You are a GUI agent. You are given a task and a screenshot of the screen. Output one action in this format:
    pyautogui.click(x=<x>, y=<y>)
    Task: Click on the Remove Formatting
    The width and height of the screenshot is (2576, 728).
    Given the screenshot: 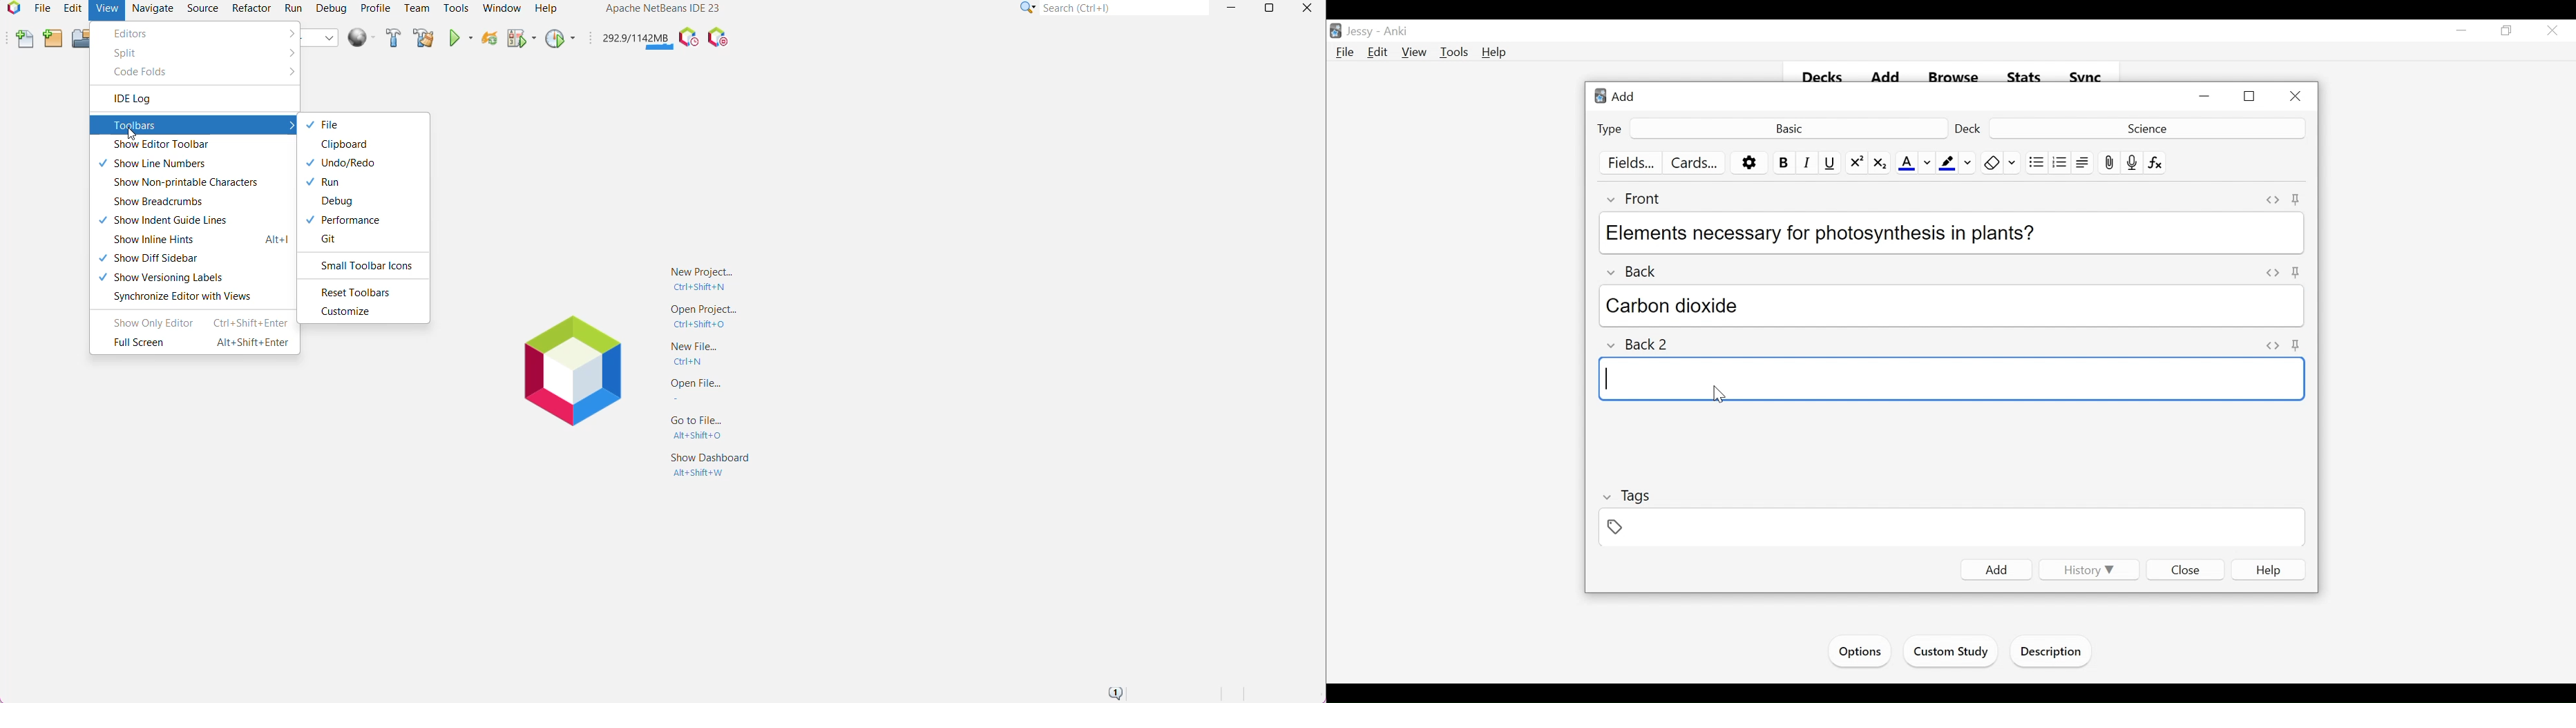 What is the action you would take?
    pyautogui.click(x=1992, y=163)
    